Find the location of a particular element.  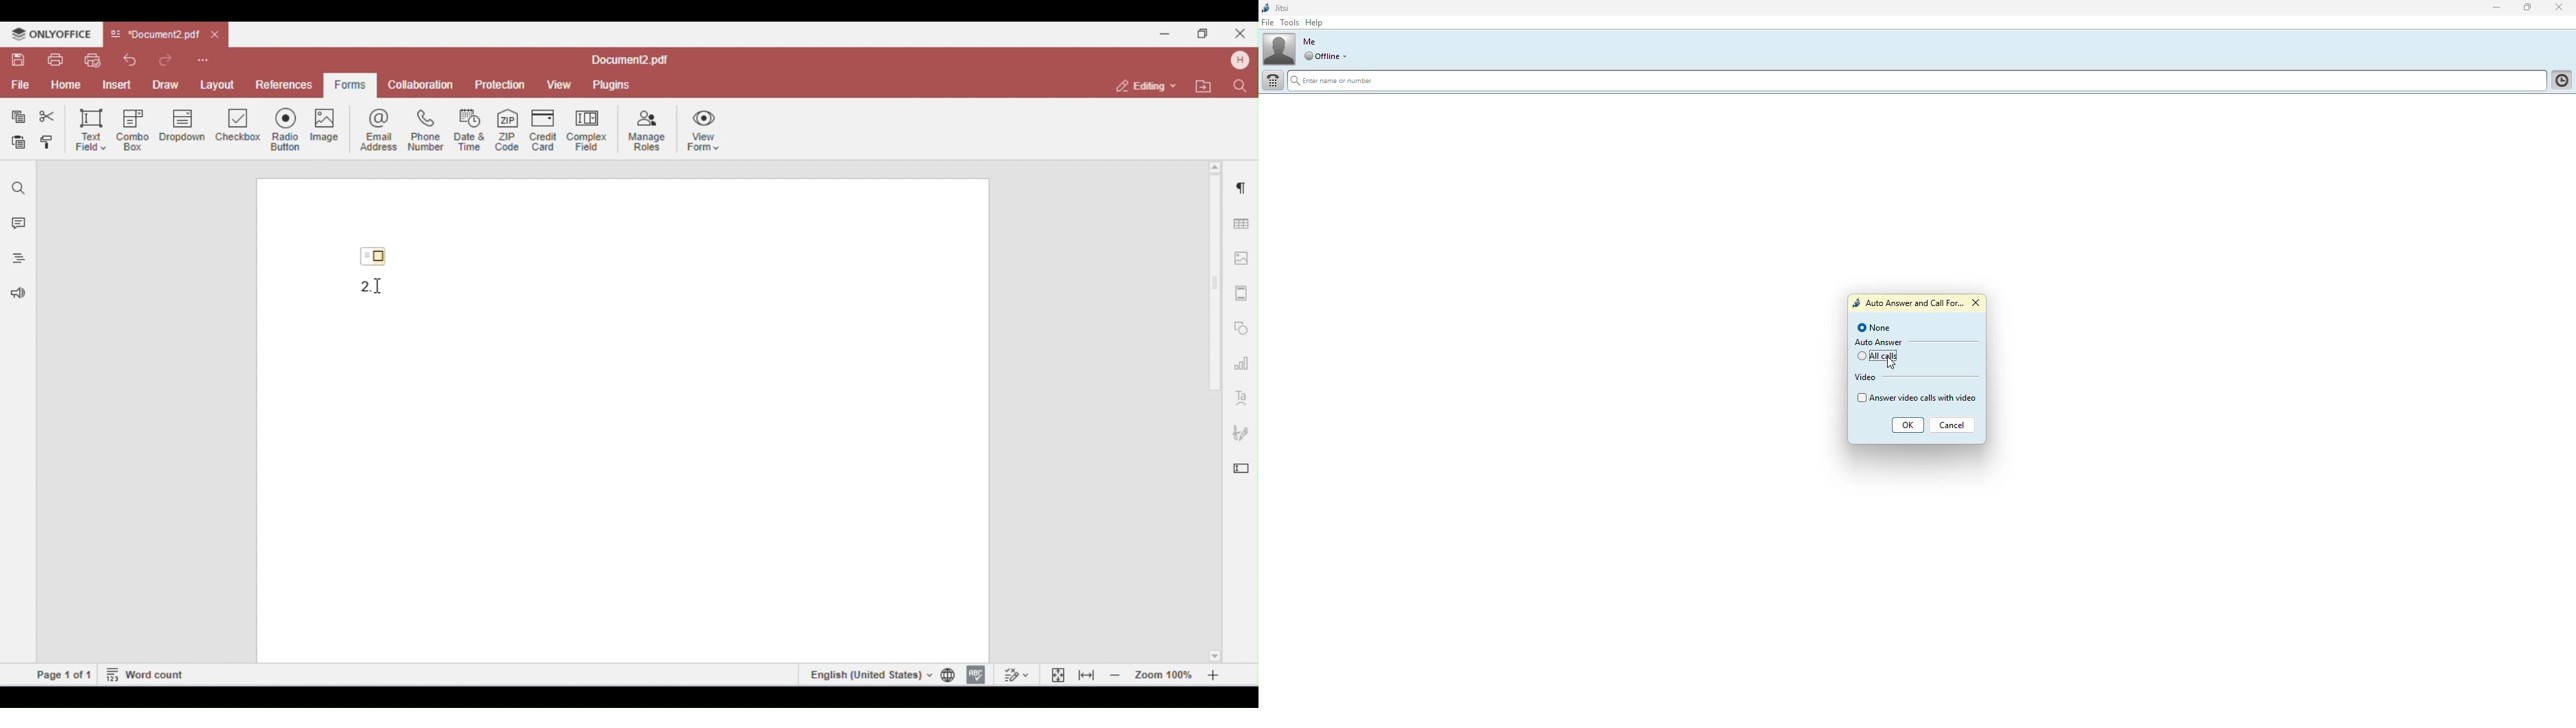

minimize is located at coordinates (2494, 8).